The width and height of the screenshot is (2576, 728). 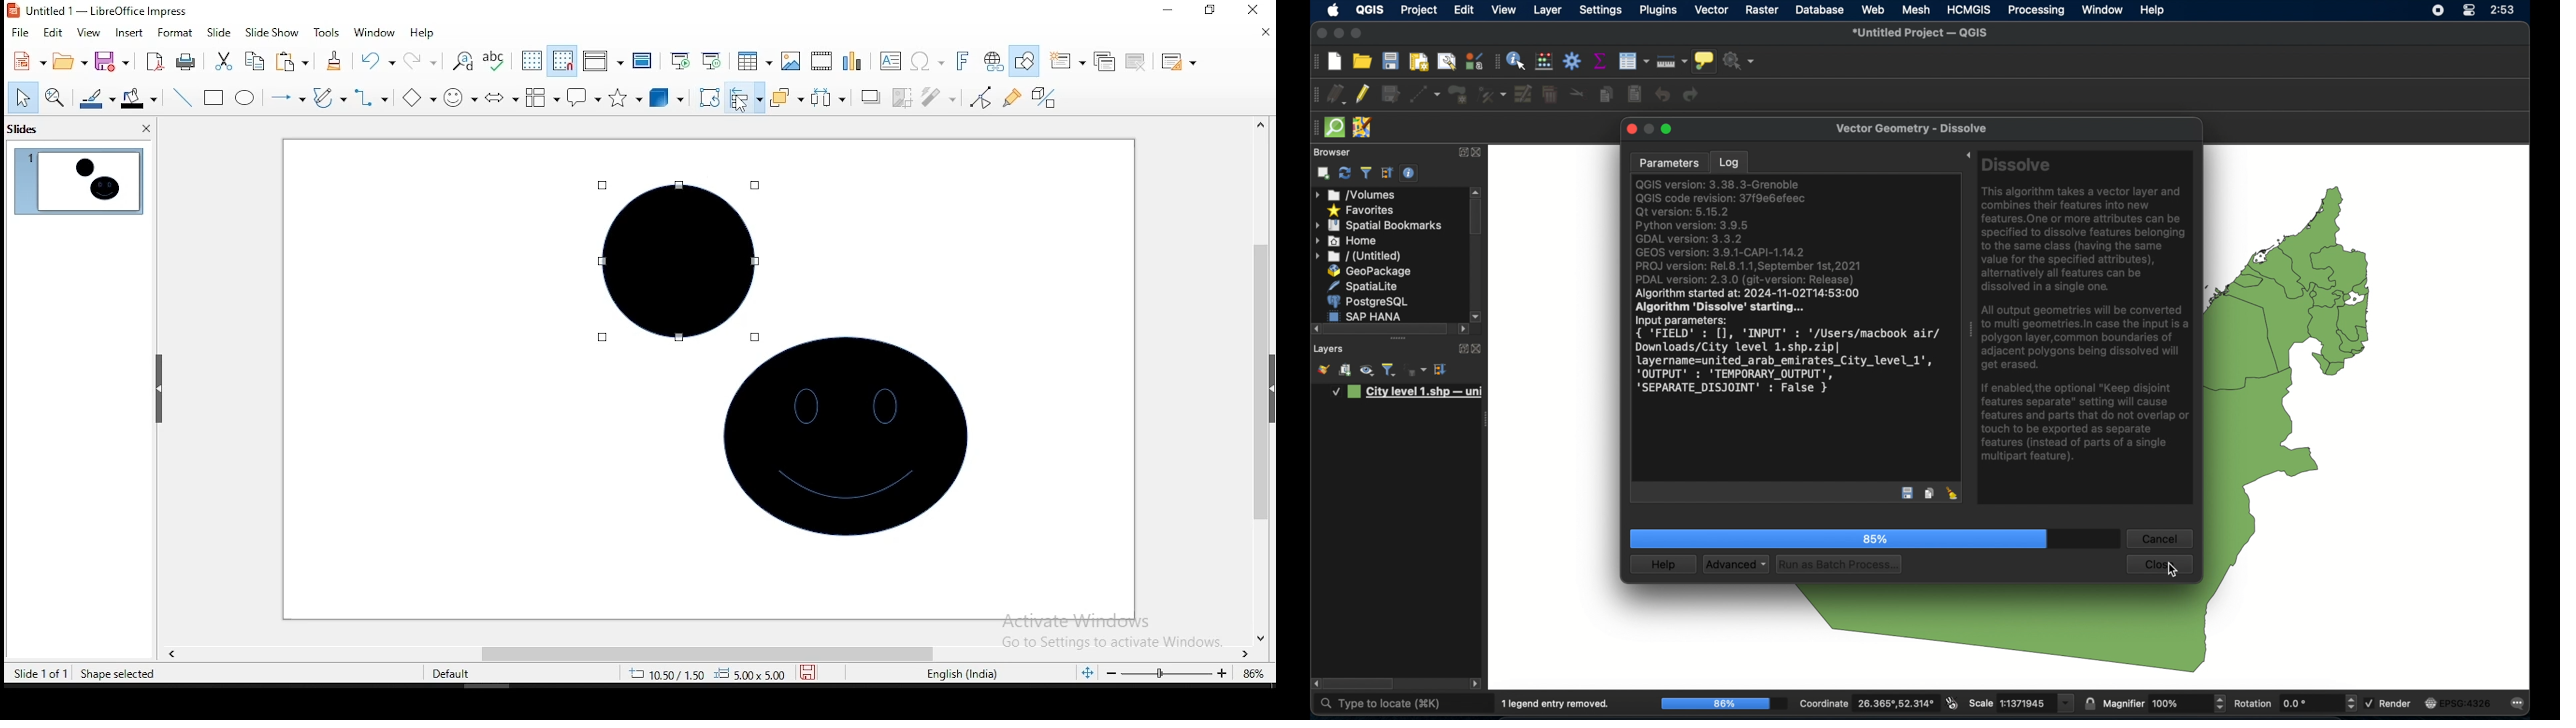 What do you see at coordinates (244, 97) in the screenshot?
I see `ellipse` at bounding box center [244, 97].